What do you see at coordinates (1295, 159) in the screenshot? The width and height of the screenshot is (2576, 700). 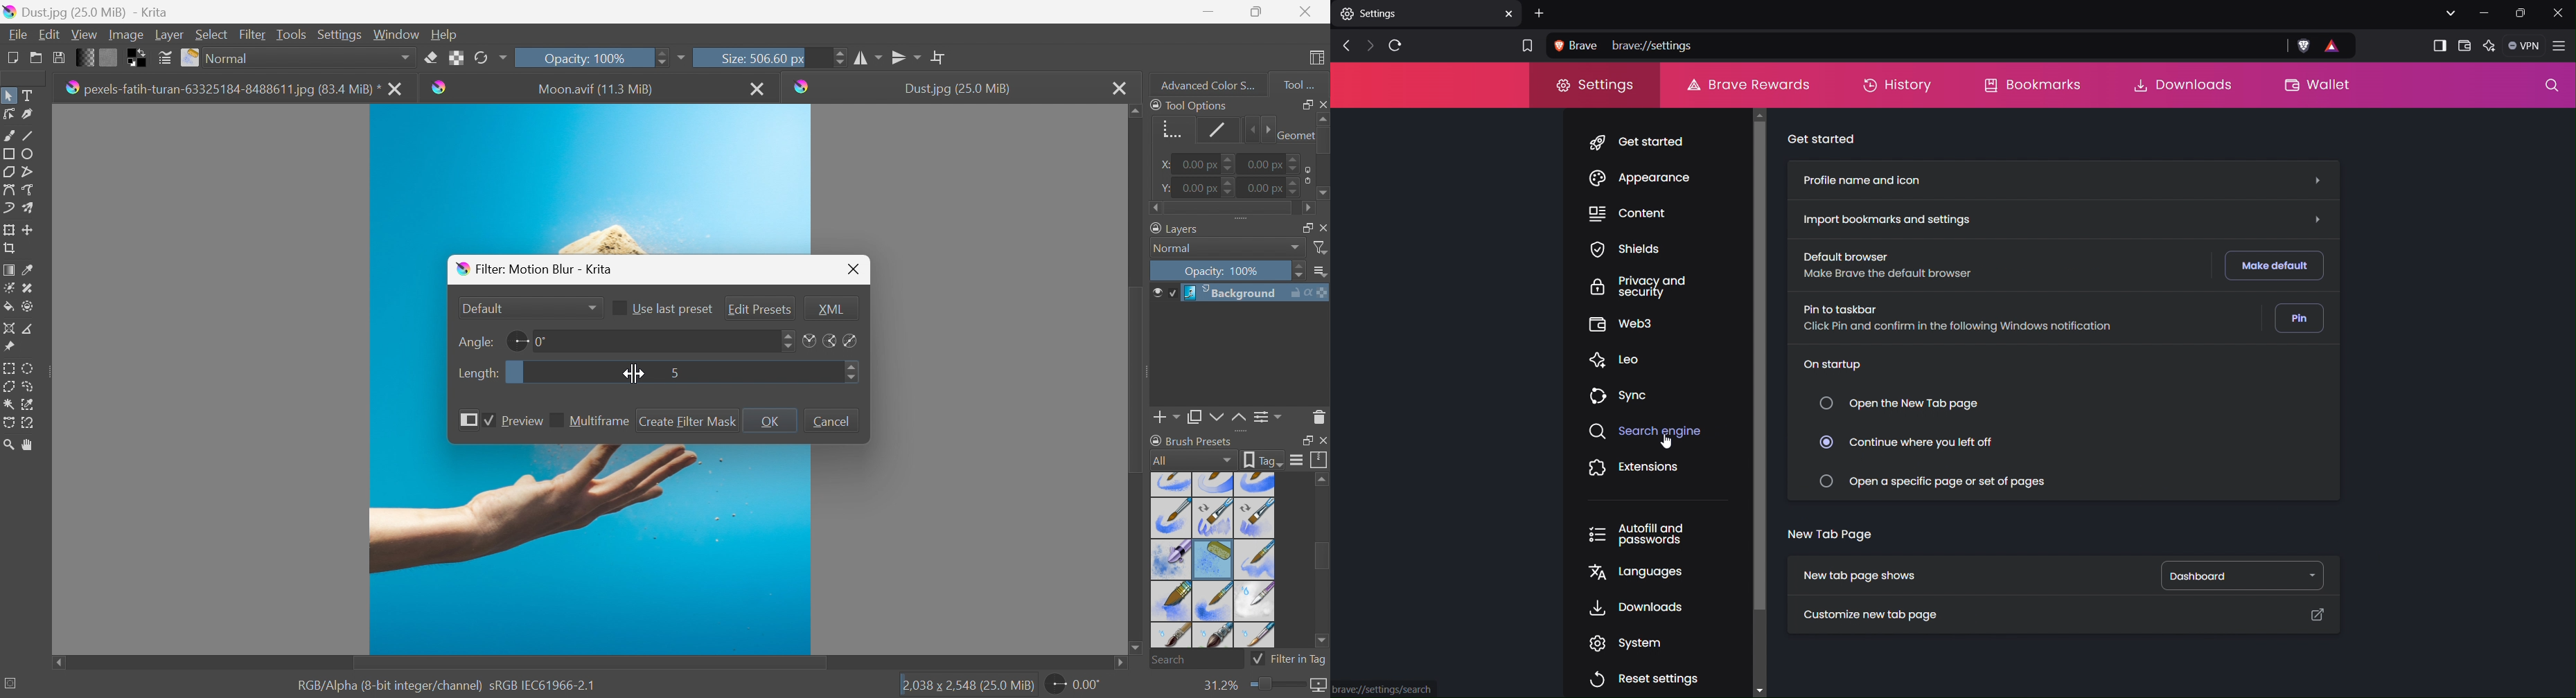 I see `Slider` at bounding box center [1295, 159].